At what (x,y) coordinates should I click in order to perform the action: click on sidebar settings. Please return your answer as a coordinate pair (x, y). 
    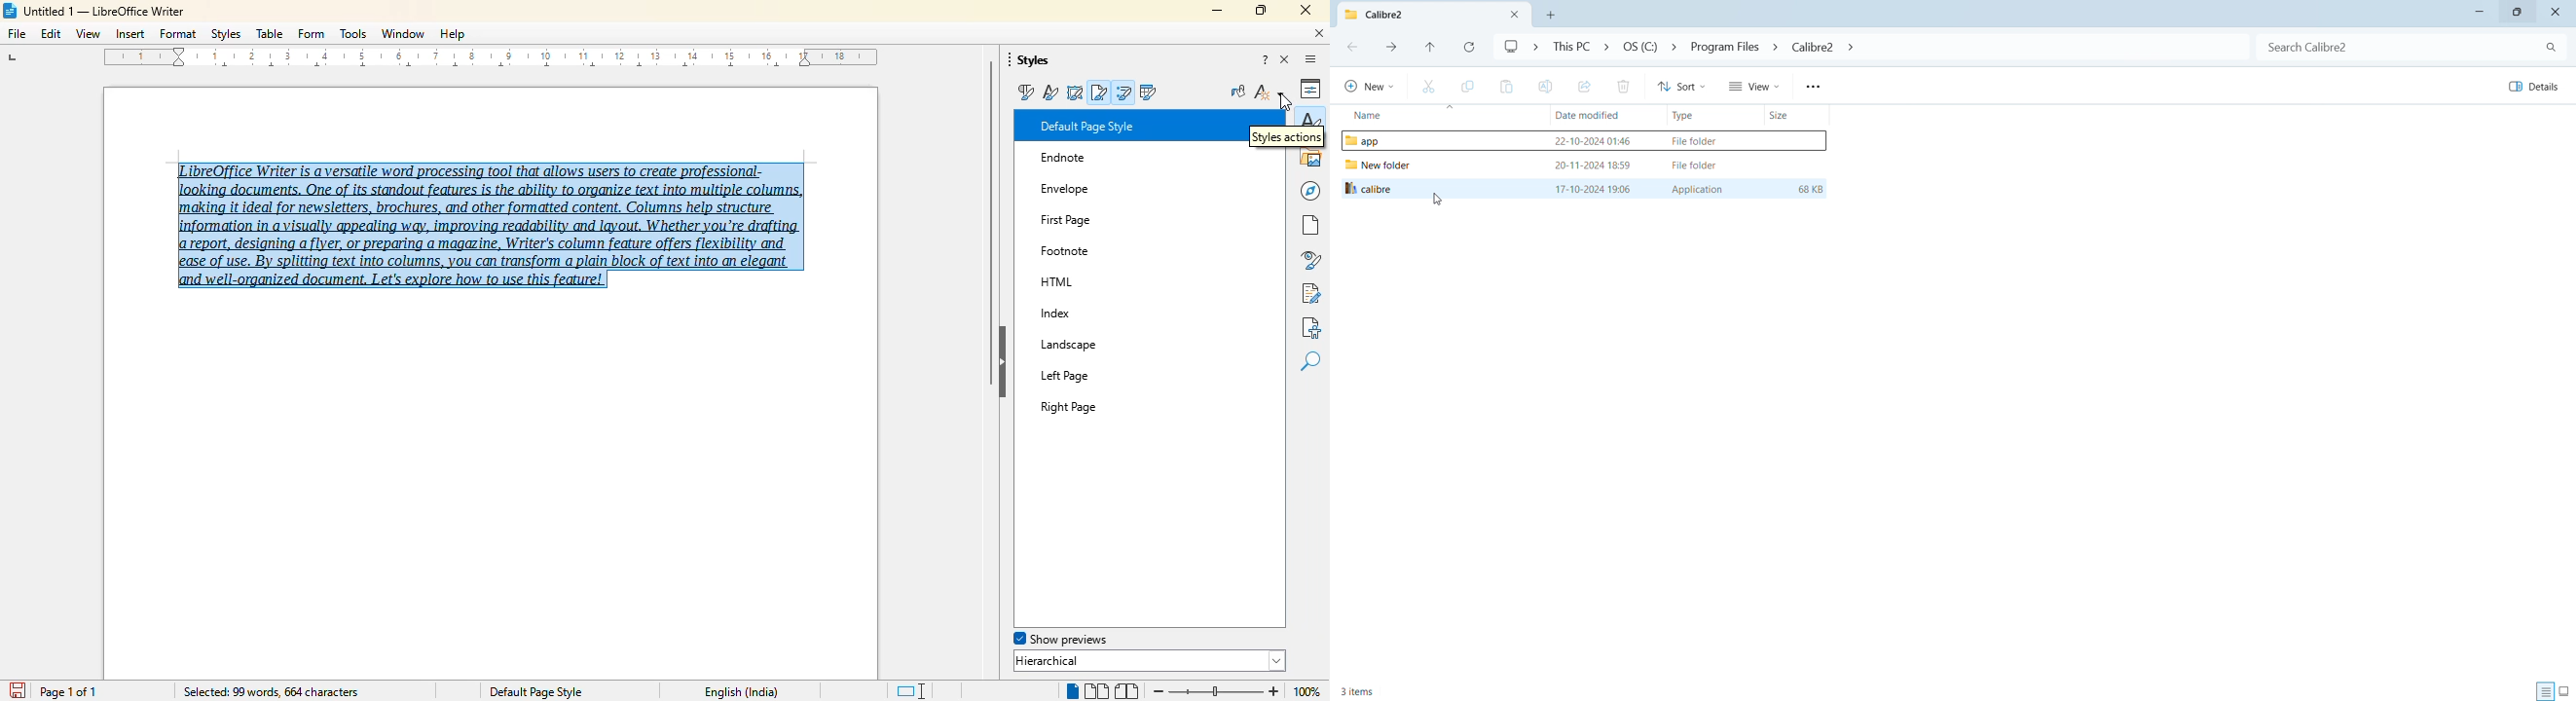
    Looking at the image, I should click on (1310, 59).